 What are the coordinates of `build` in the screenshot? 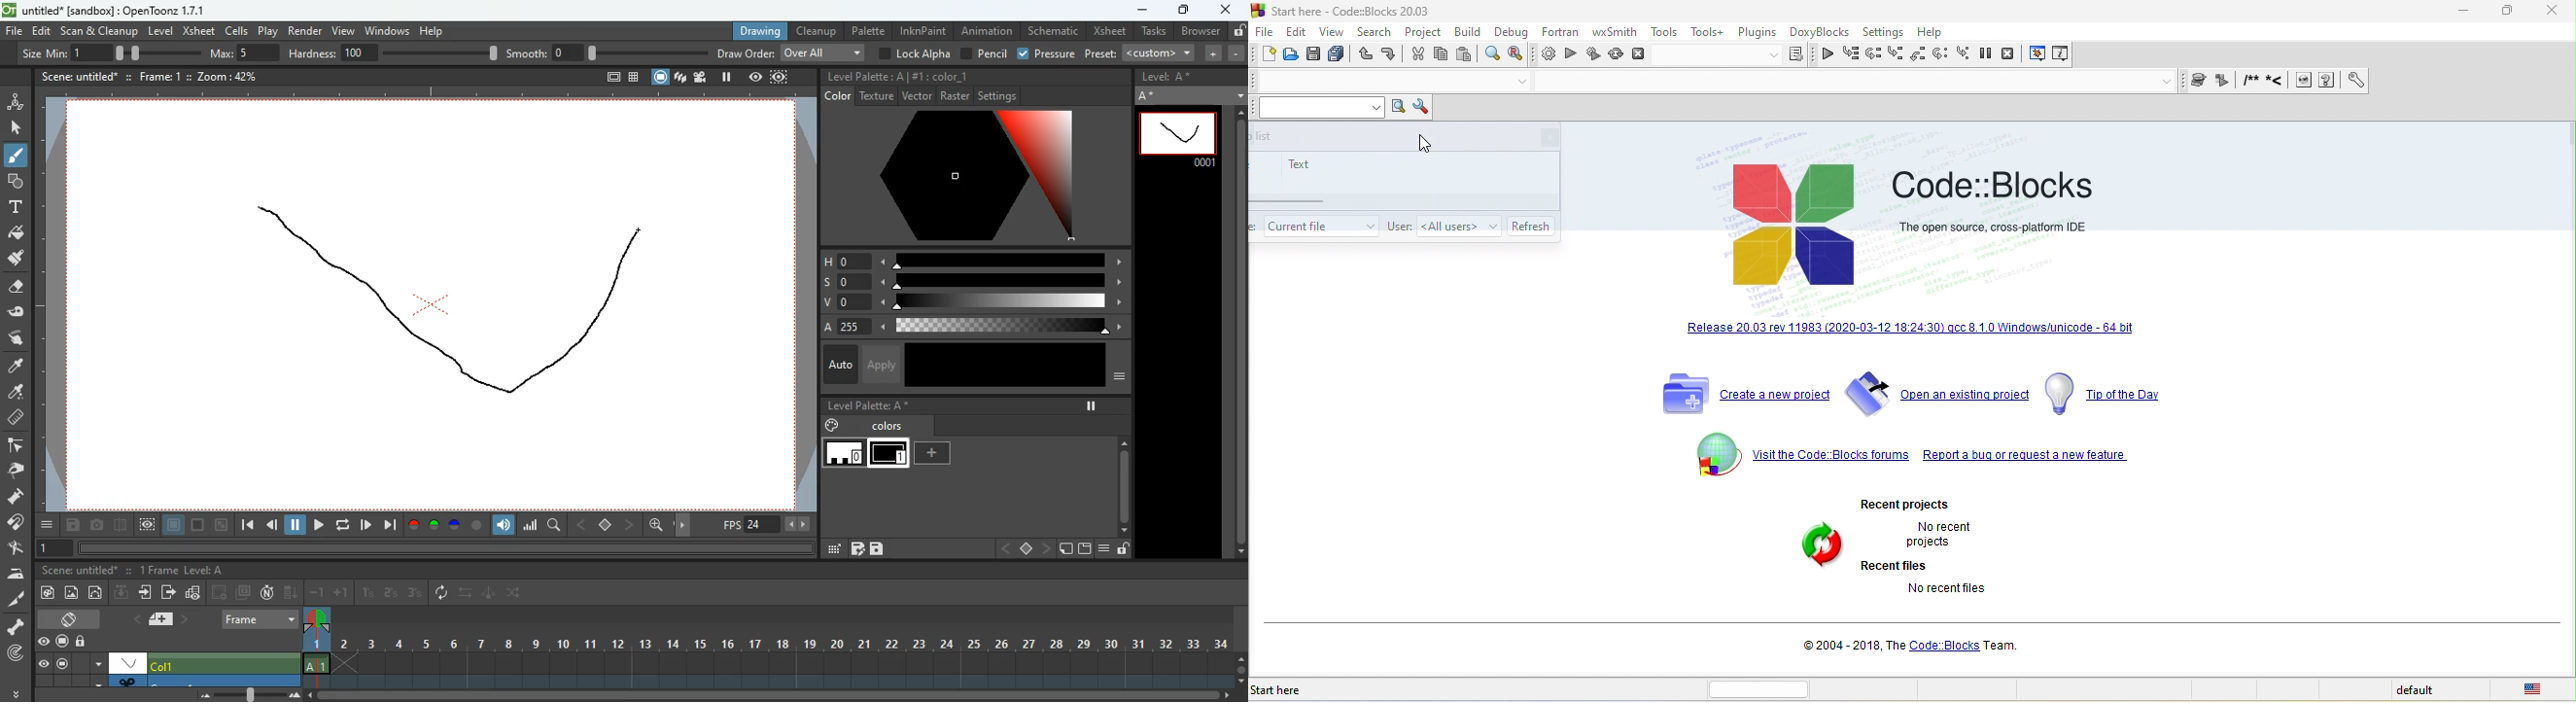 It's located at (1470, 34).